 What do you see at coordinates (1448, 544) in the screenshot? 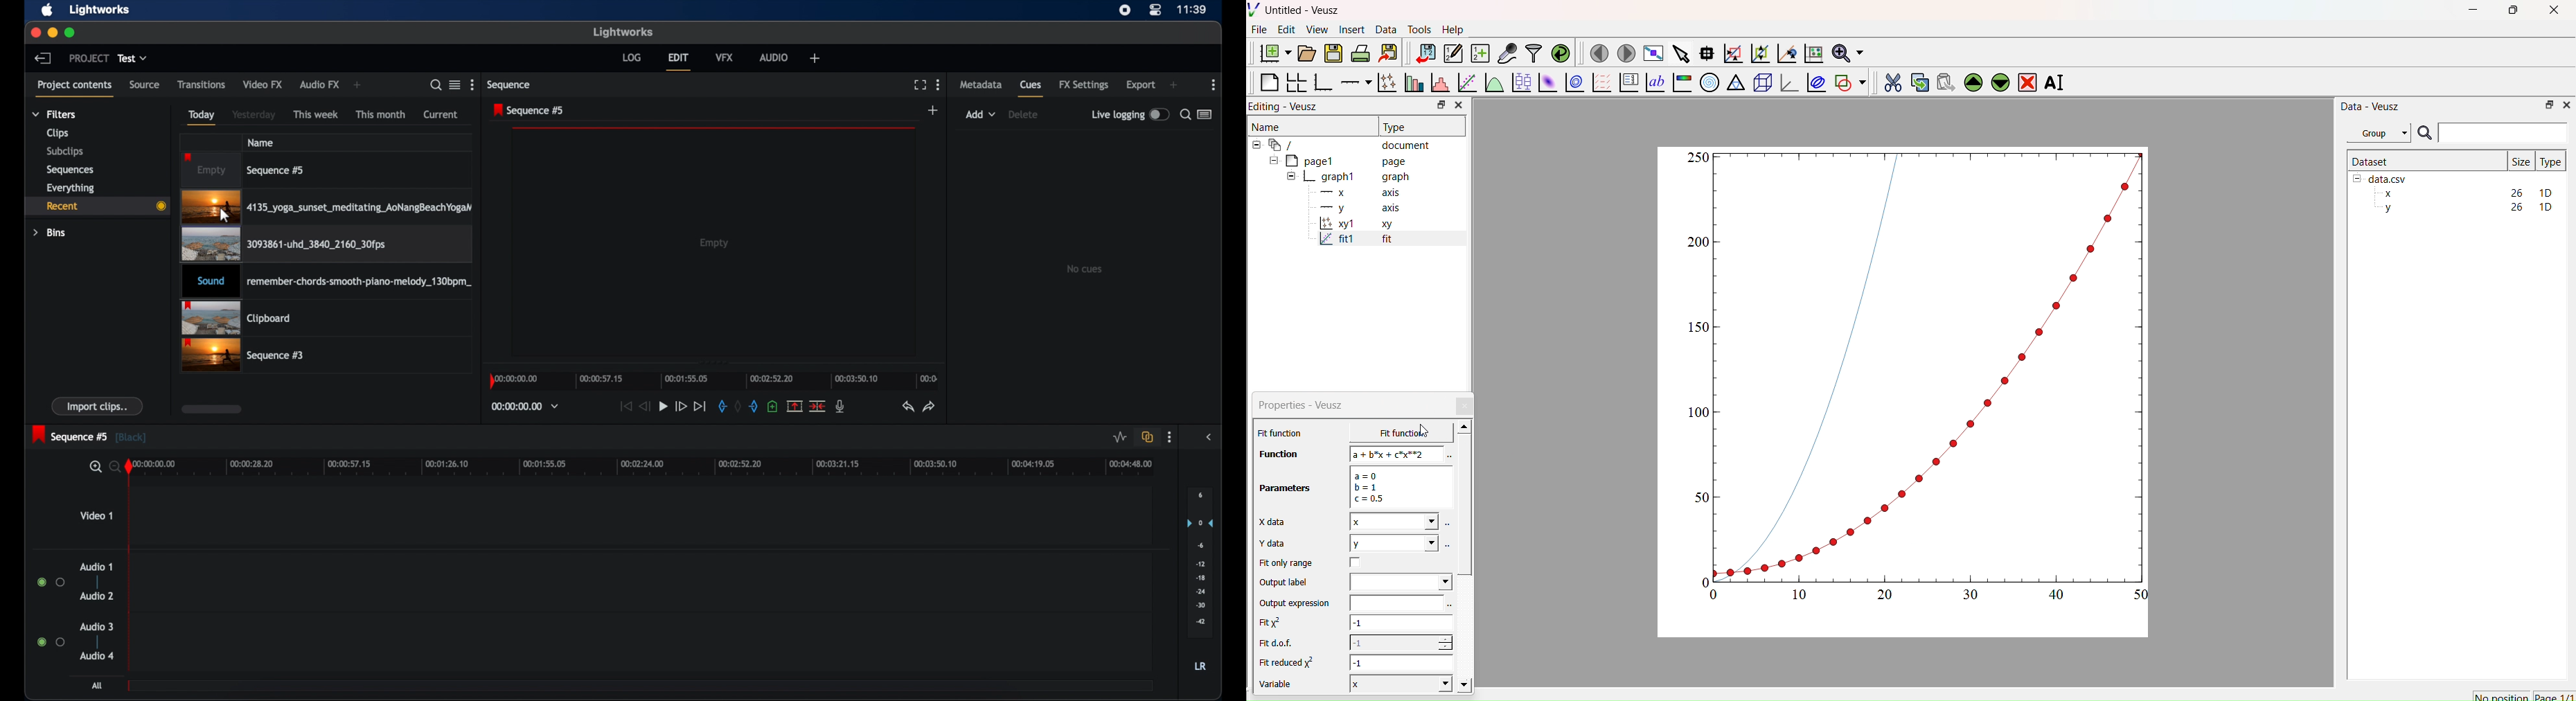
I see `Select using dataset browser` at bounding box center [1448, 544].